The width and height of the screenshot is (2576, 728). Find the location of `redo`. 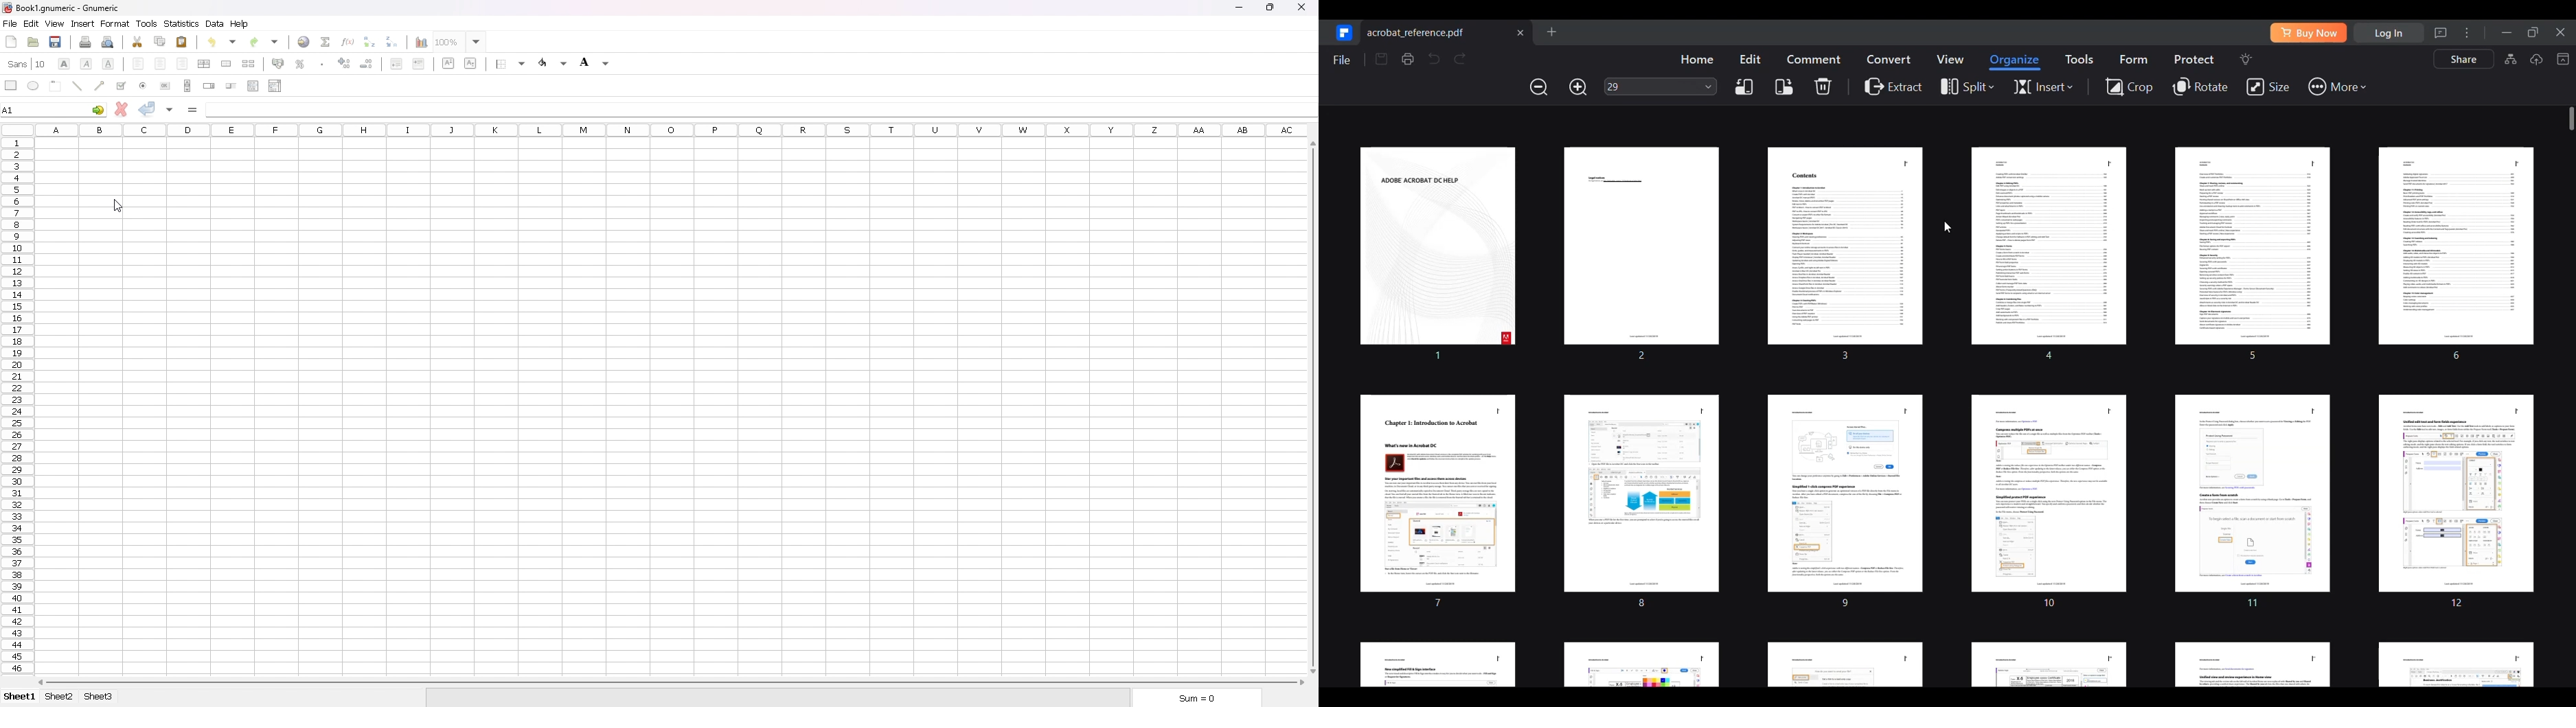

redo is located at coordinates (266, 41).